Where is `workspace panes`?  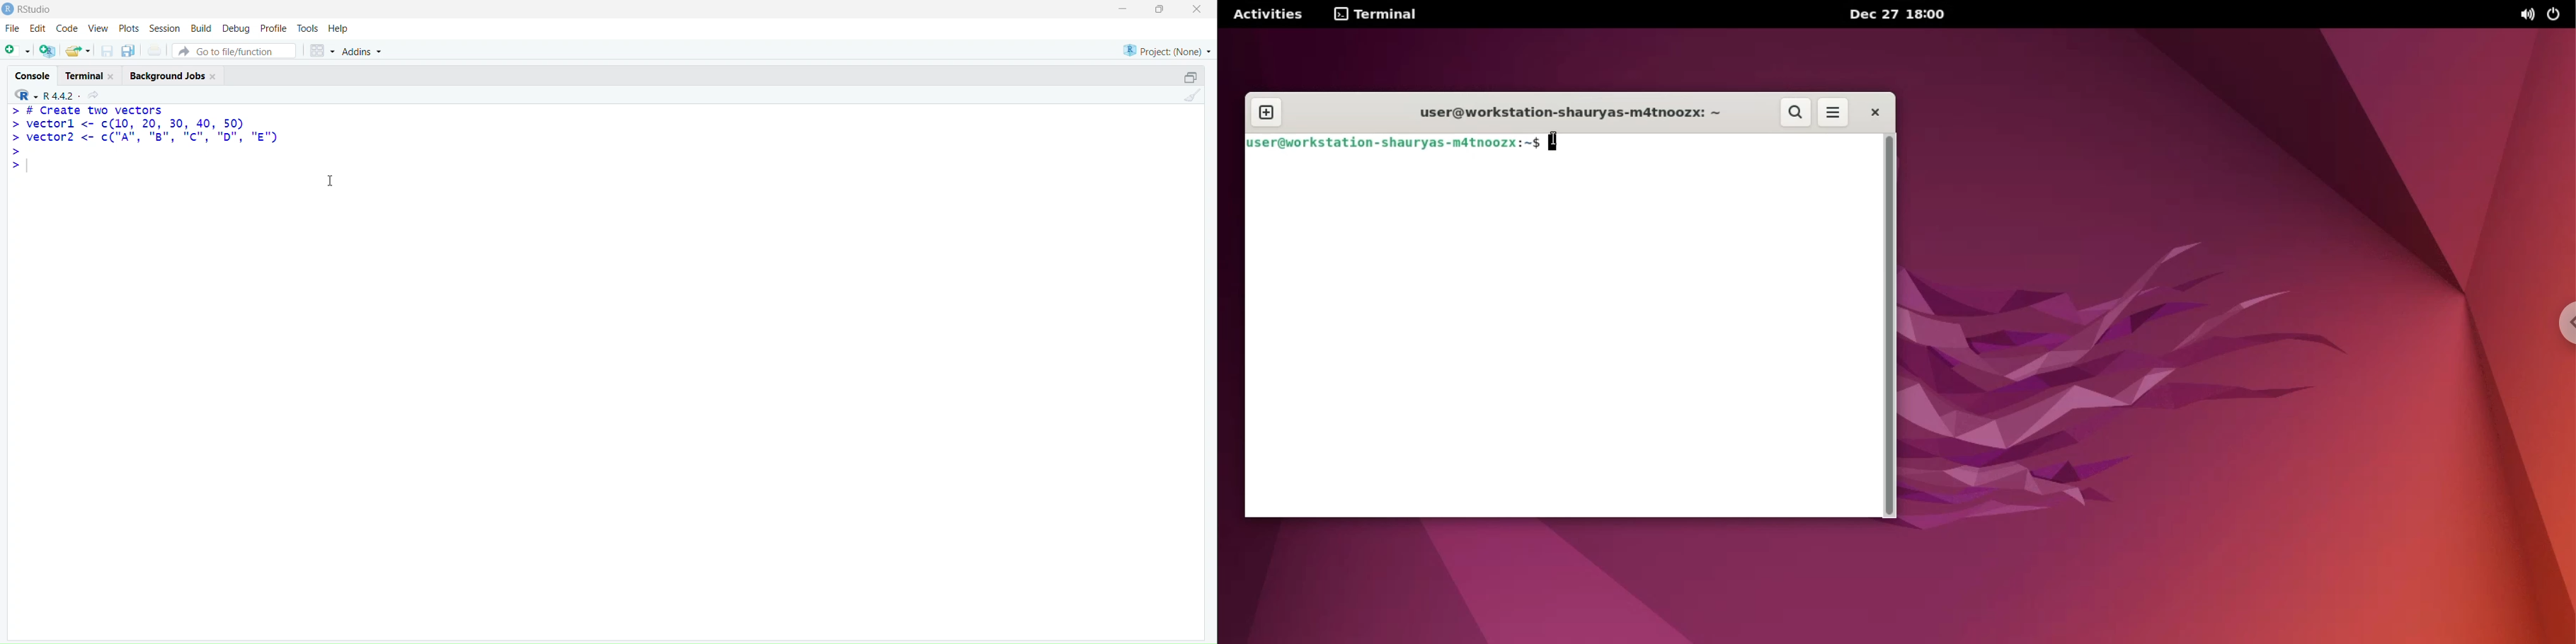 workspace panes is located at coordinates (321, 51).